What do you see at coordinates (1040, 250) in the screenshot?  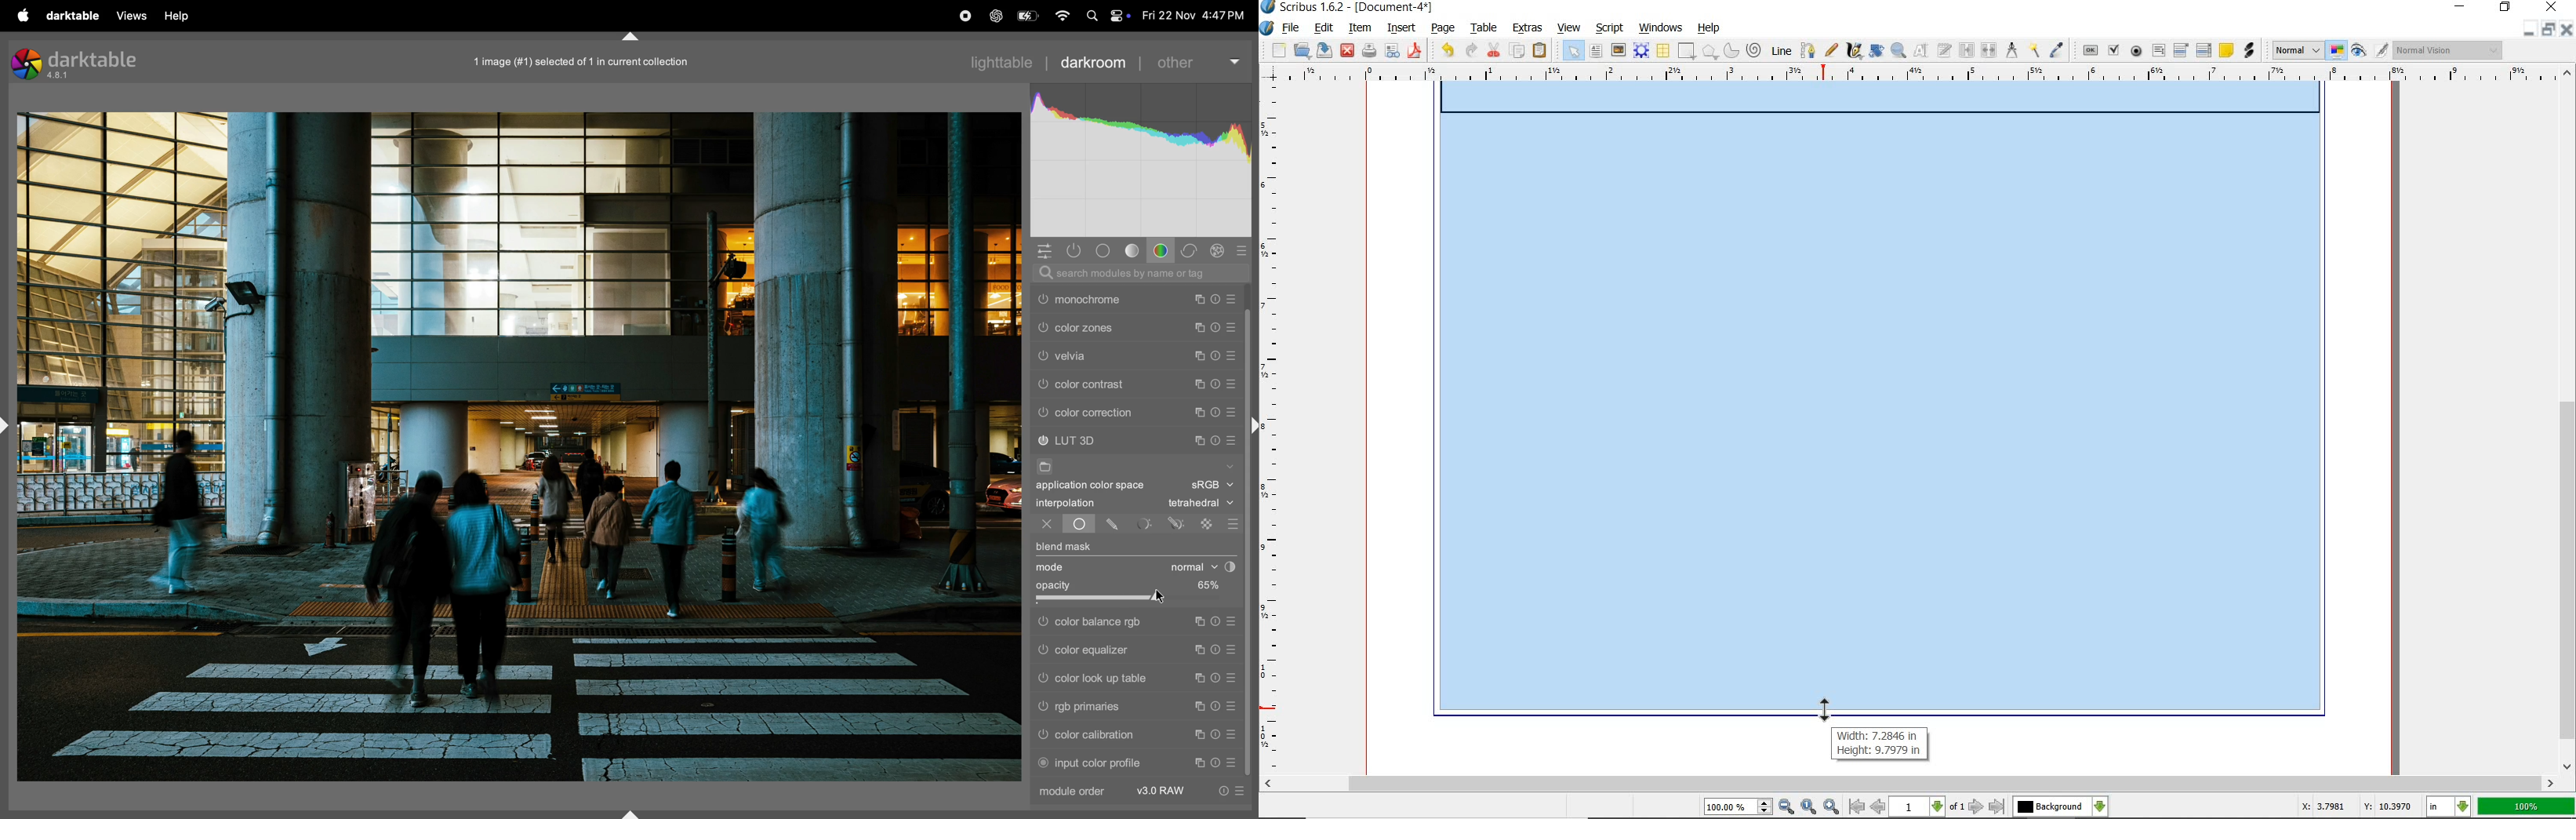 I see `quick access panel` at bounding box center [1040, 250].